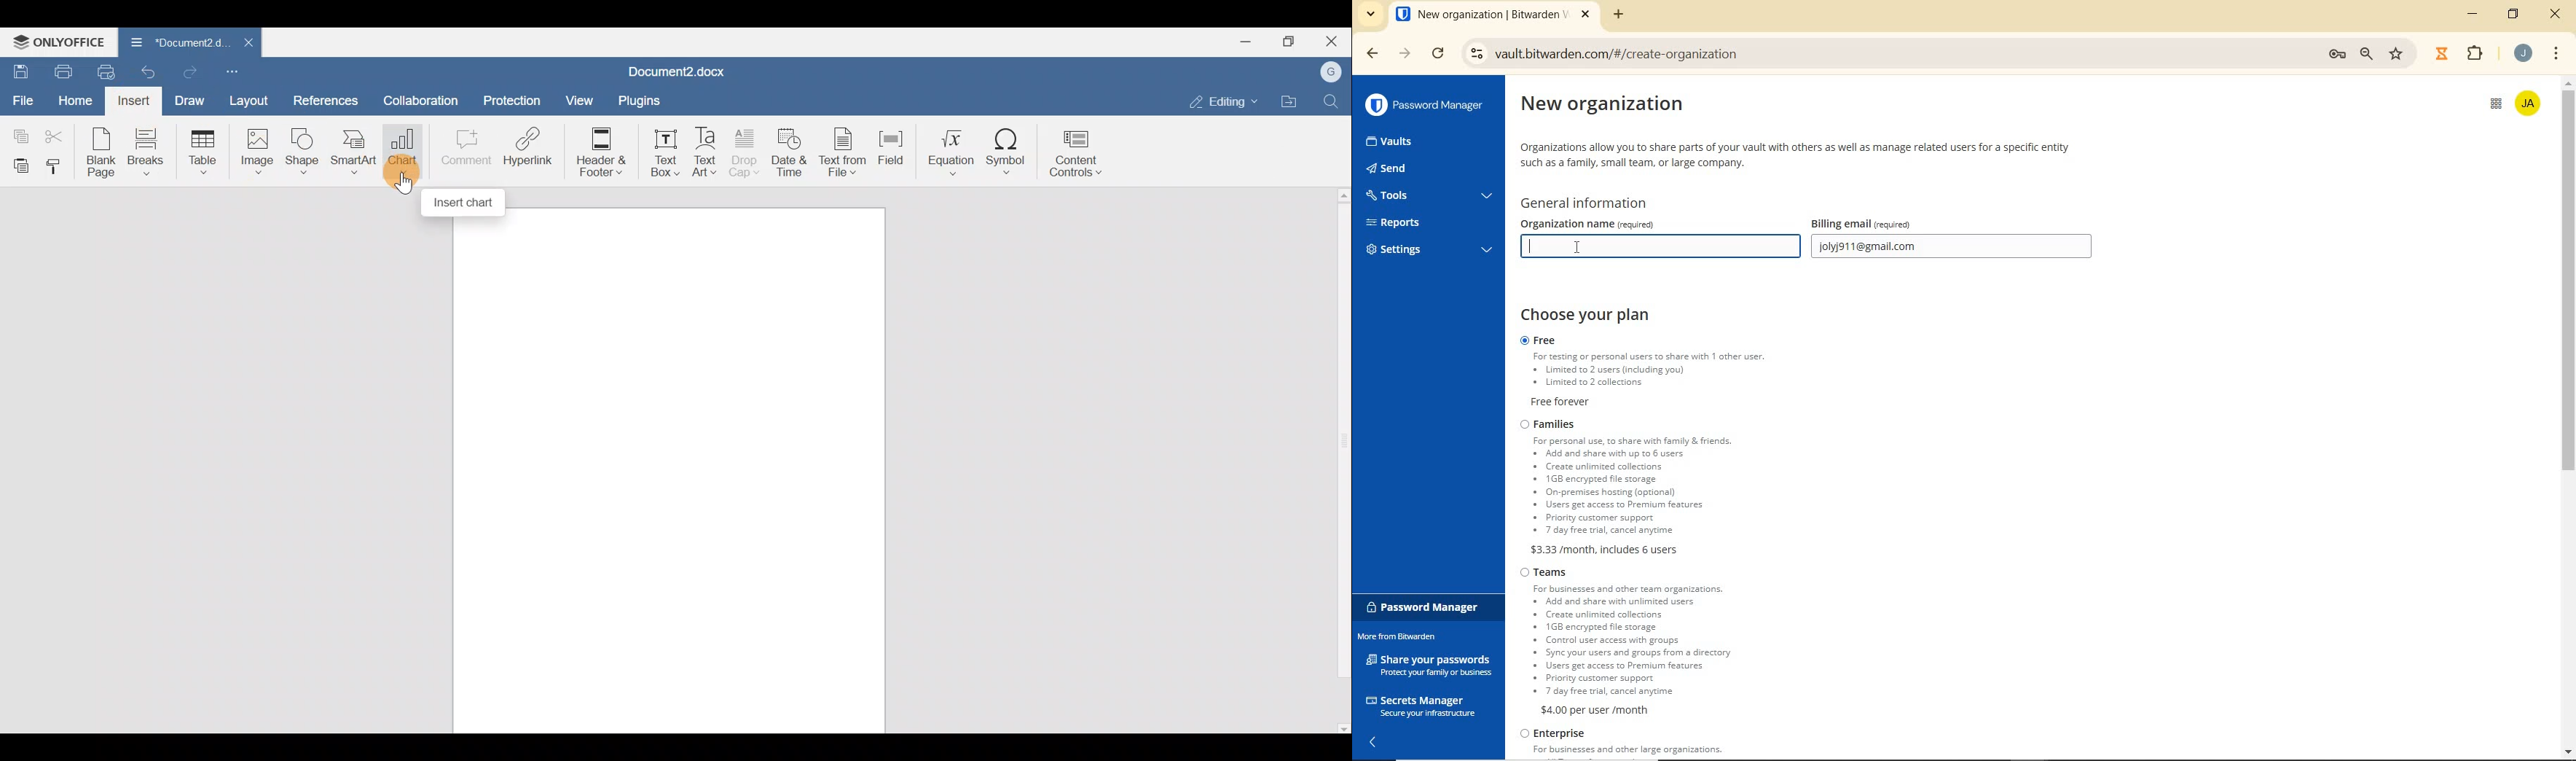  Describe the element at coordinates (402, 151) in the screenshot. I see `Cursor on Chart` at that location.